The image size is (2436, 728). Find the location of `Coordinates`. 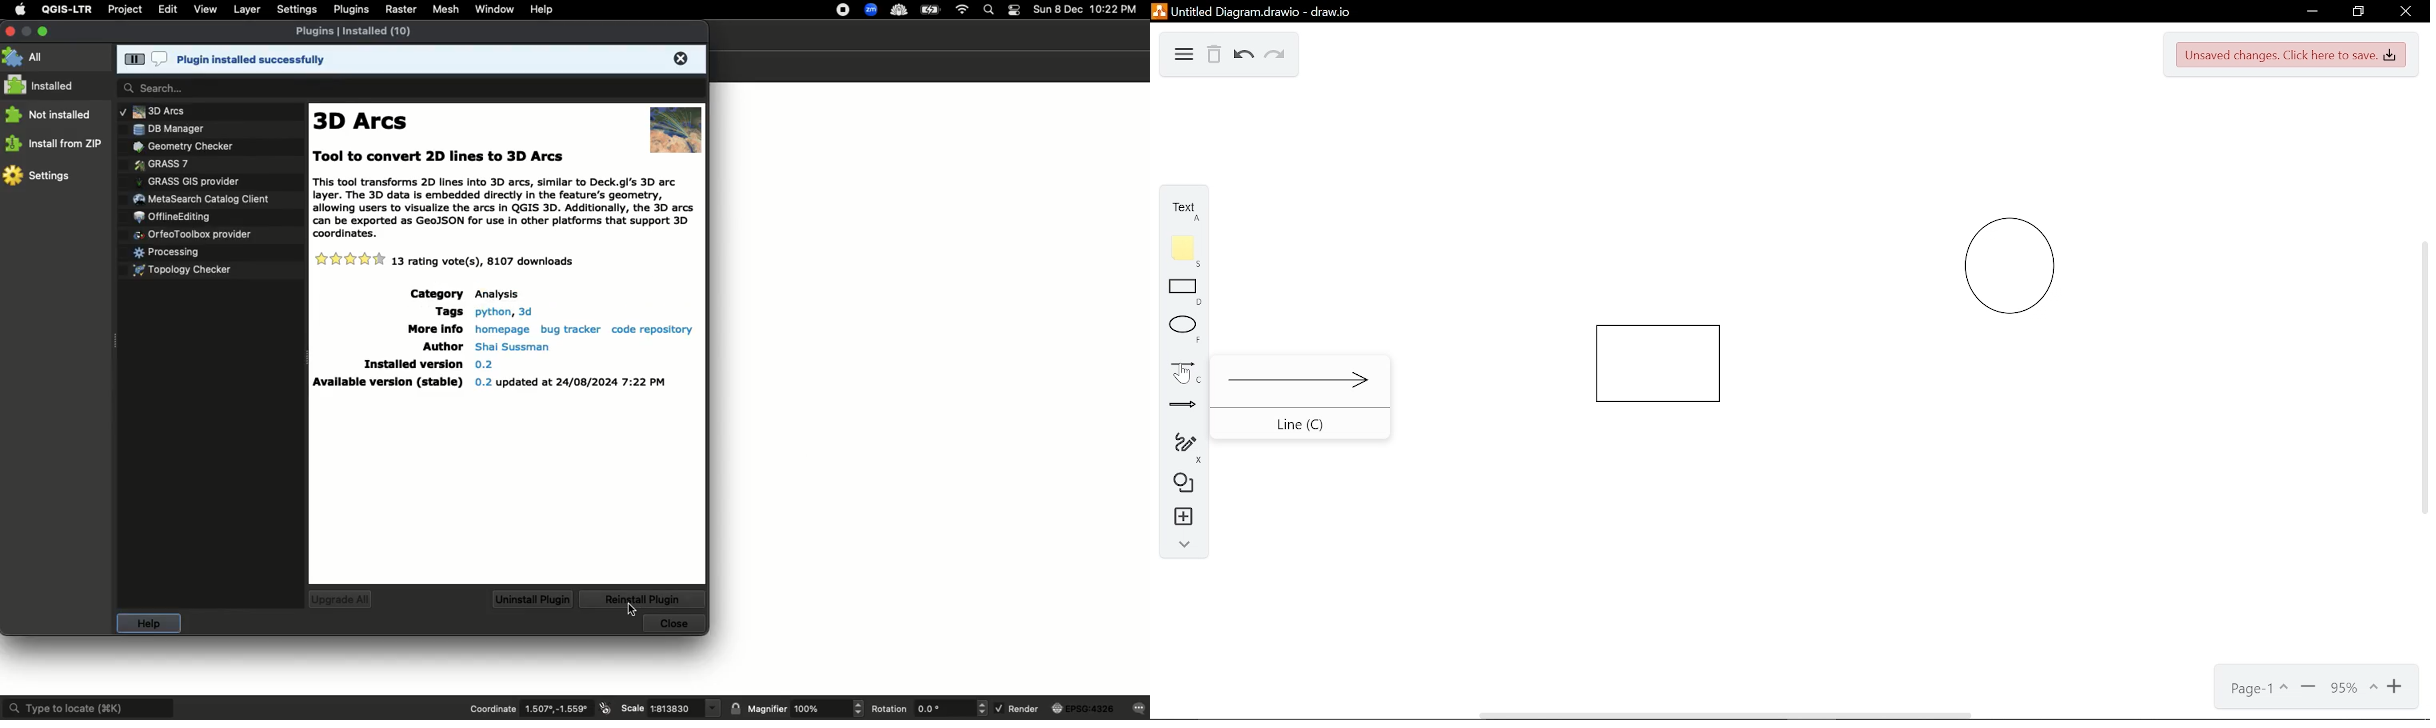

Coordinates is located at coordinates (559, 709).